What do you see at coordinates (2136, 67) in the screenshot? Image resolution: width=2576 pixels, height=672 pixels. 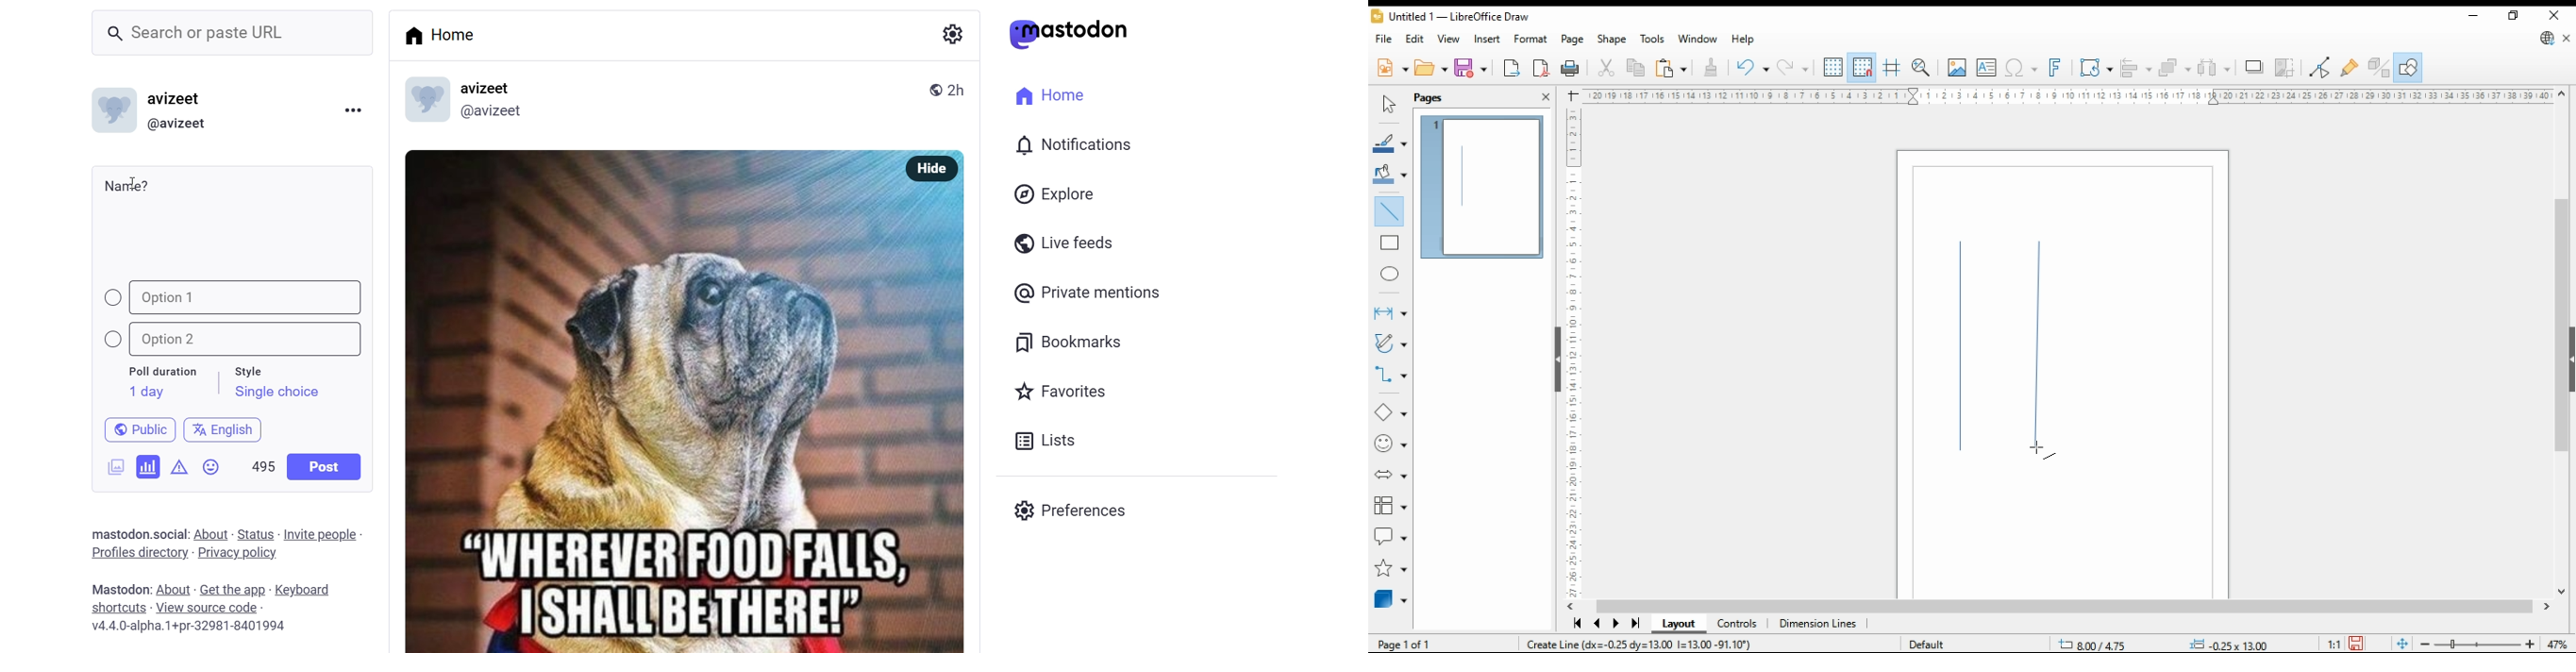 I see `align objects` at bounding box center [2136, 67].